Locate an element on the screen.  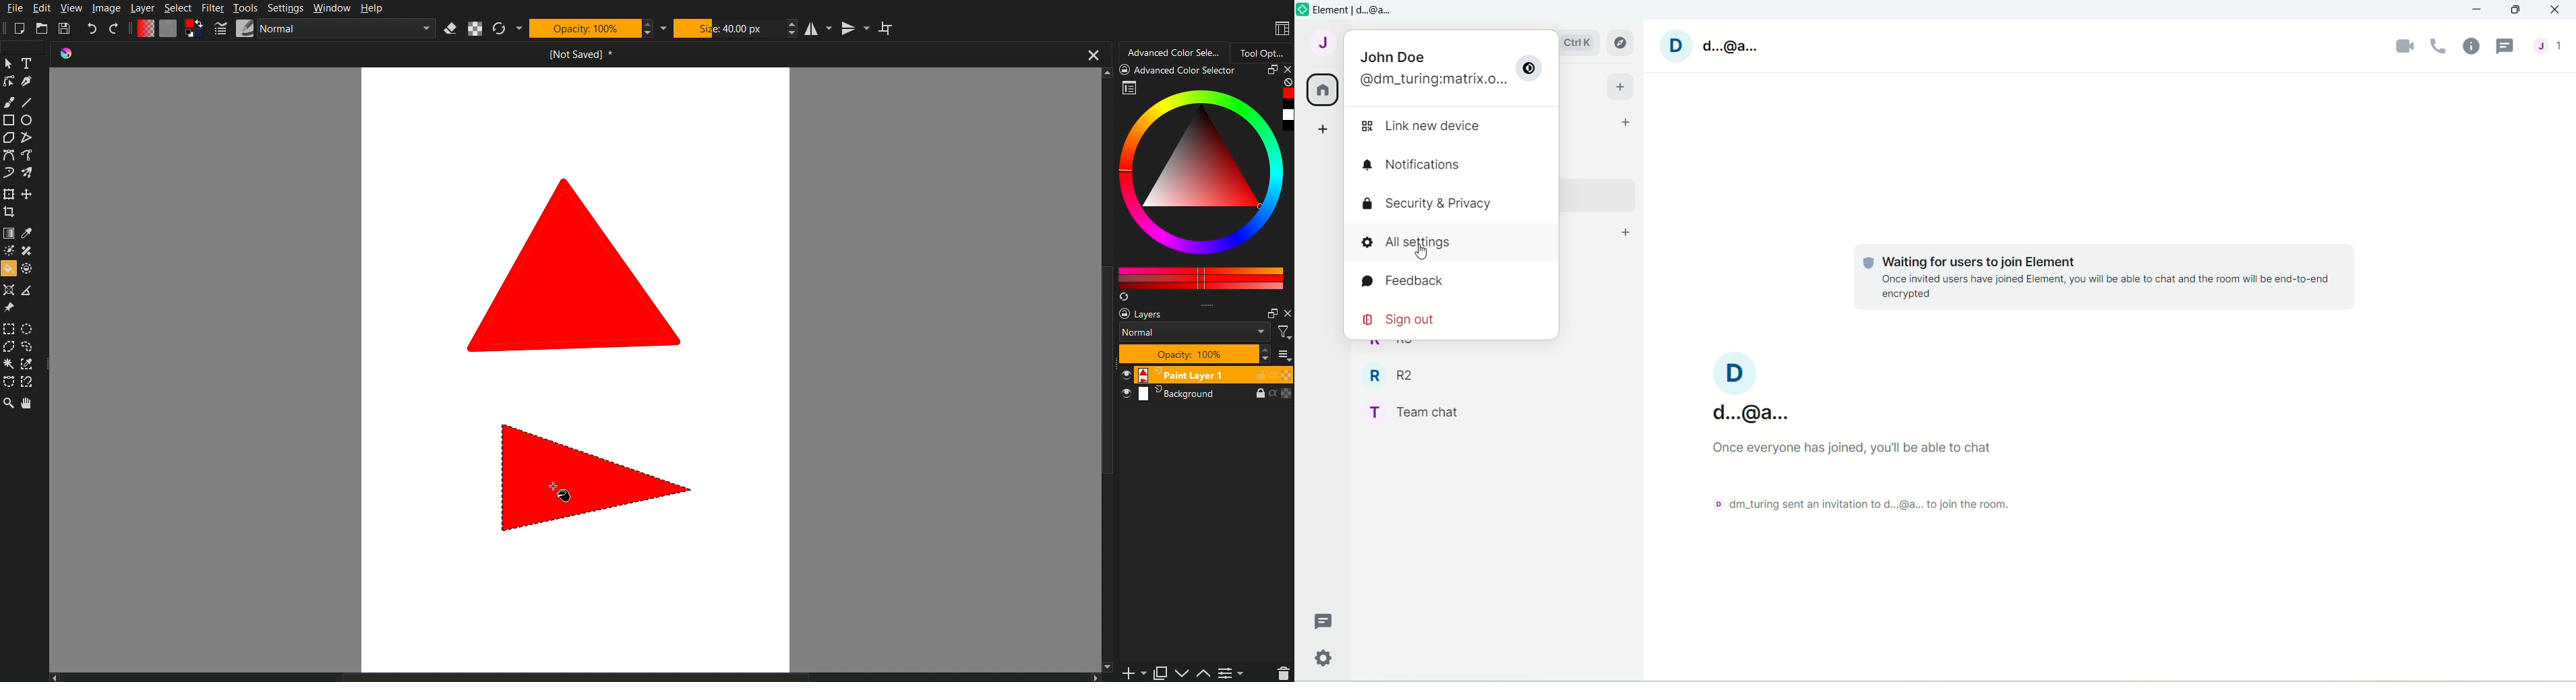
Voice call is located at coordinates (2439, 45).